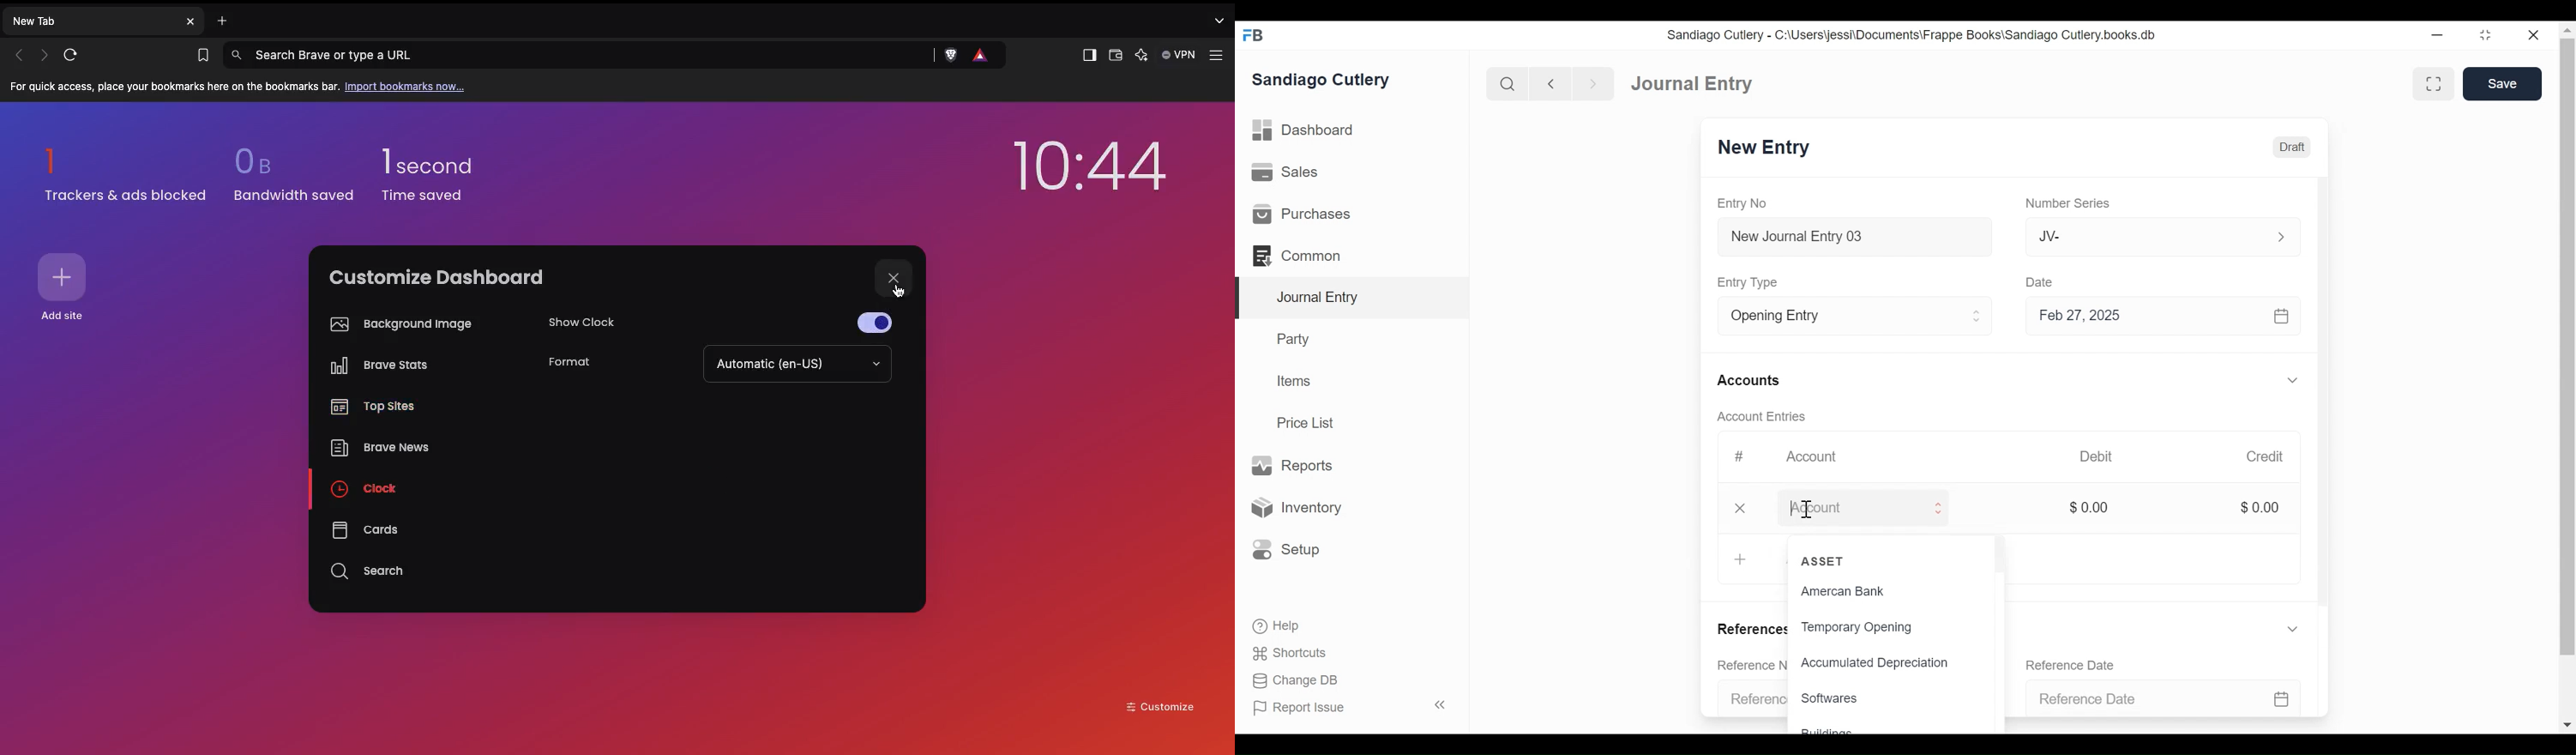  What do you see at coordinates (1292, 380) in the screenshot?
I see `Items` at bounding box center [1292, 380].